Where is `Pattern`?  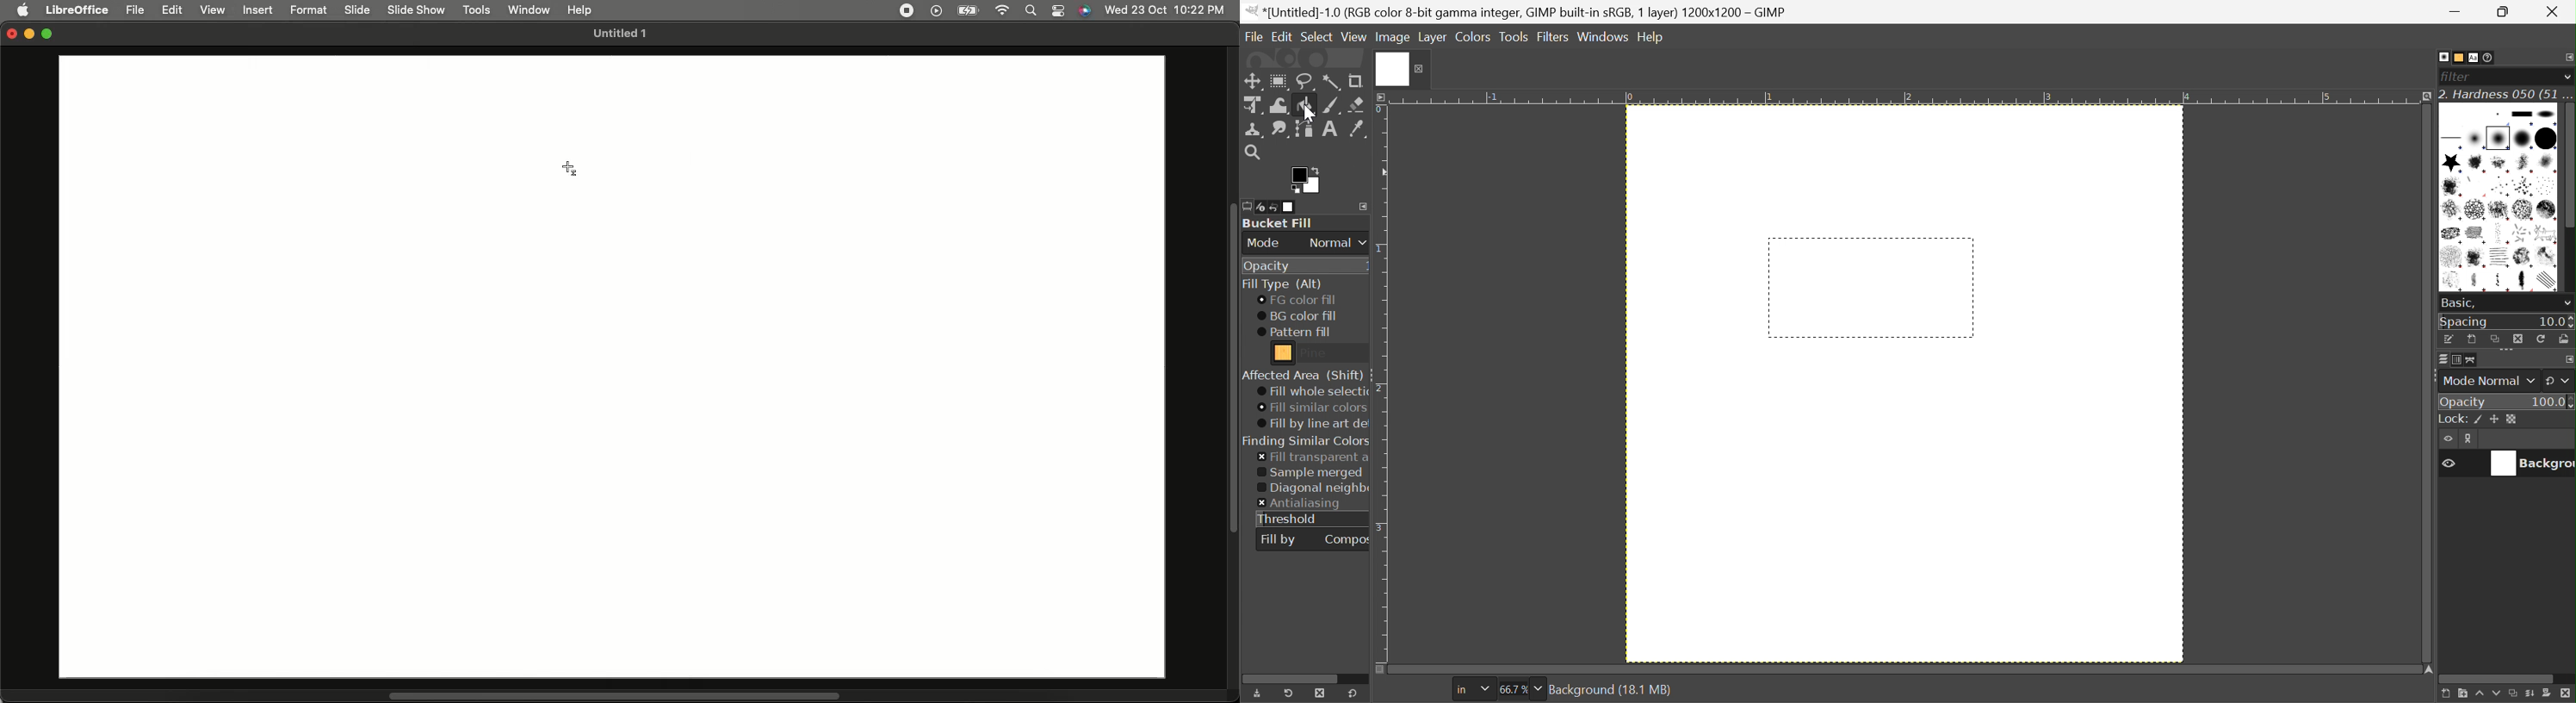 Pattern is located at coordinates (1284, 353).